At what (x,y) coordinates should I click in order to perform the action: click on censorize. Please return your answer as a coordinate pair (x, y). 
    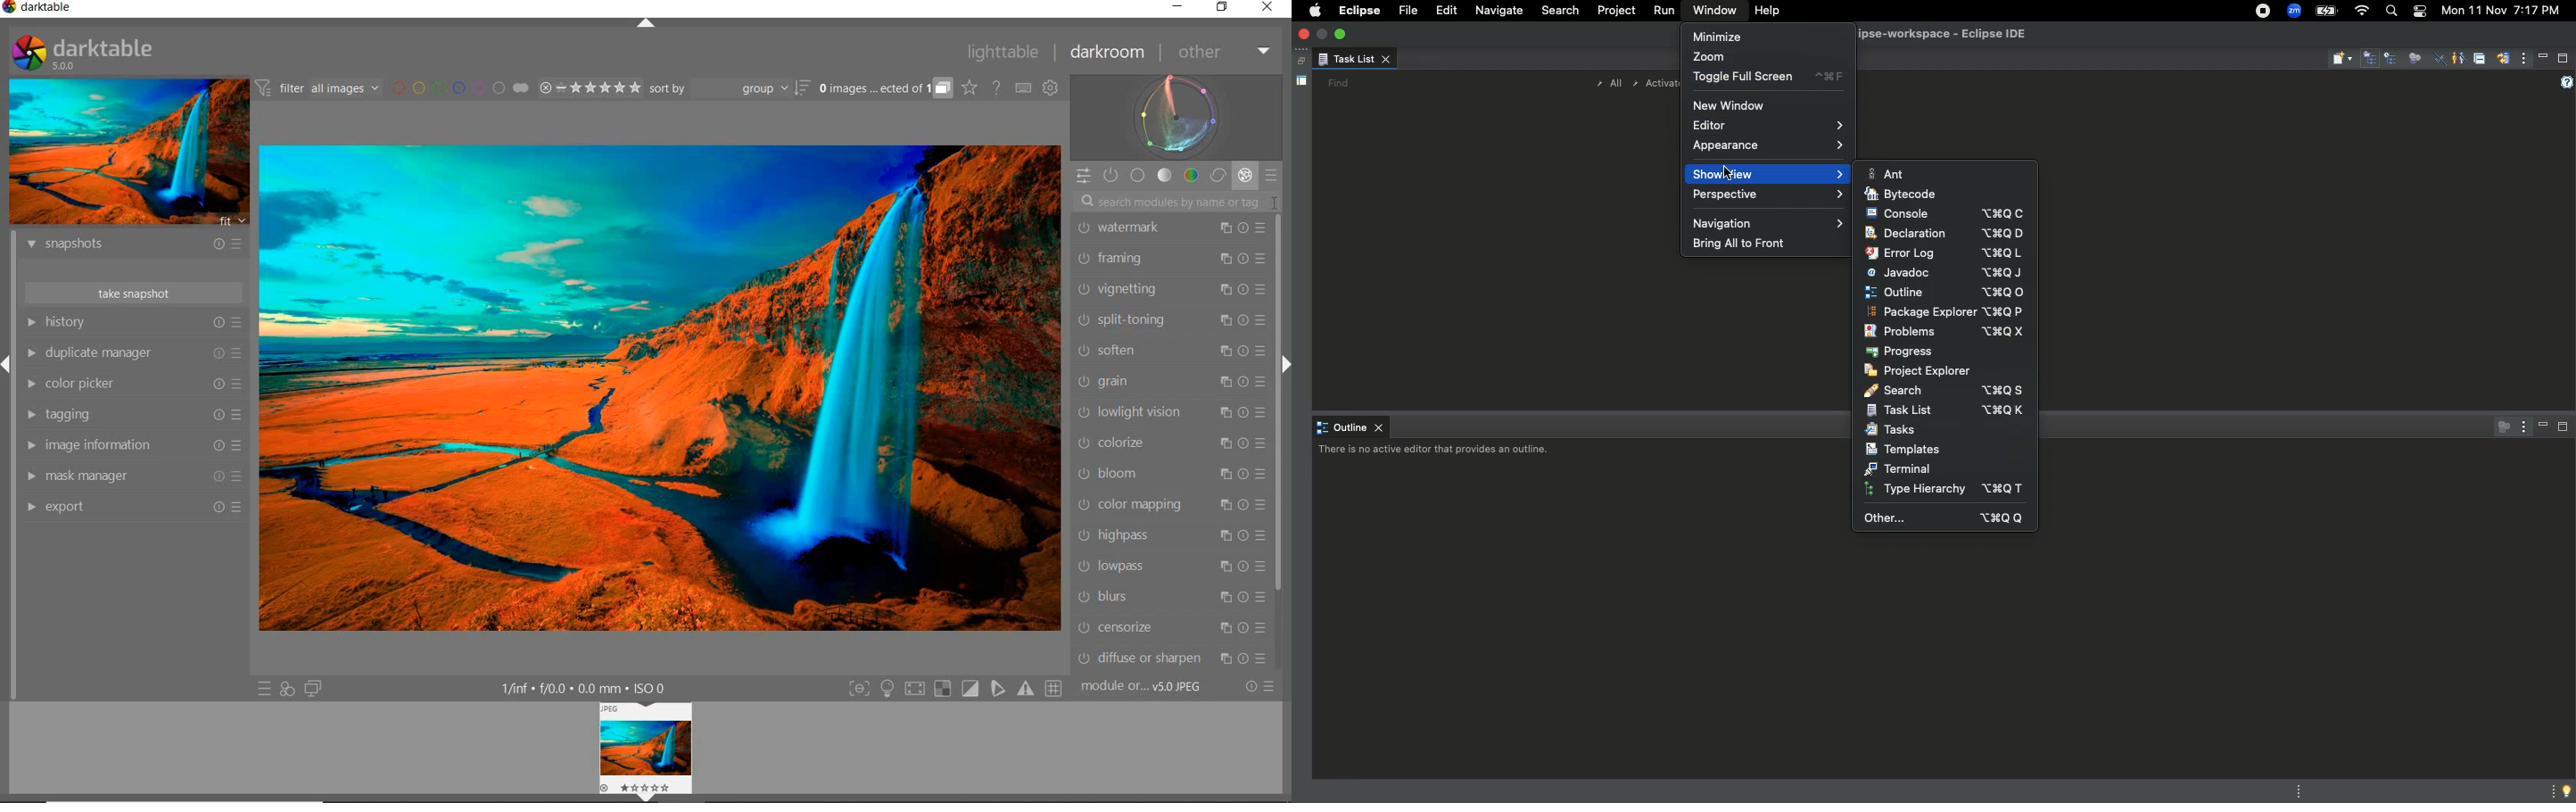
    Looking at the image, I should click on (1172, 628).